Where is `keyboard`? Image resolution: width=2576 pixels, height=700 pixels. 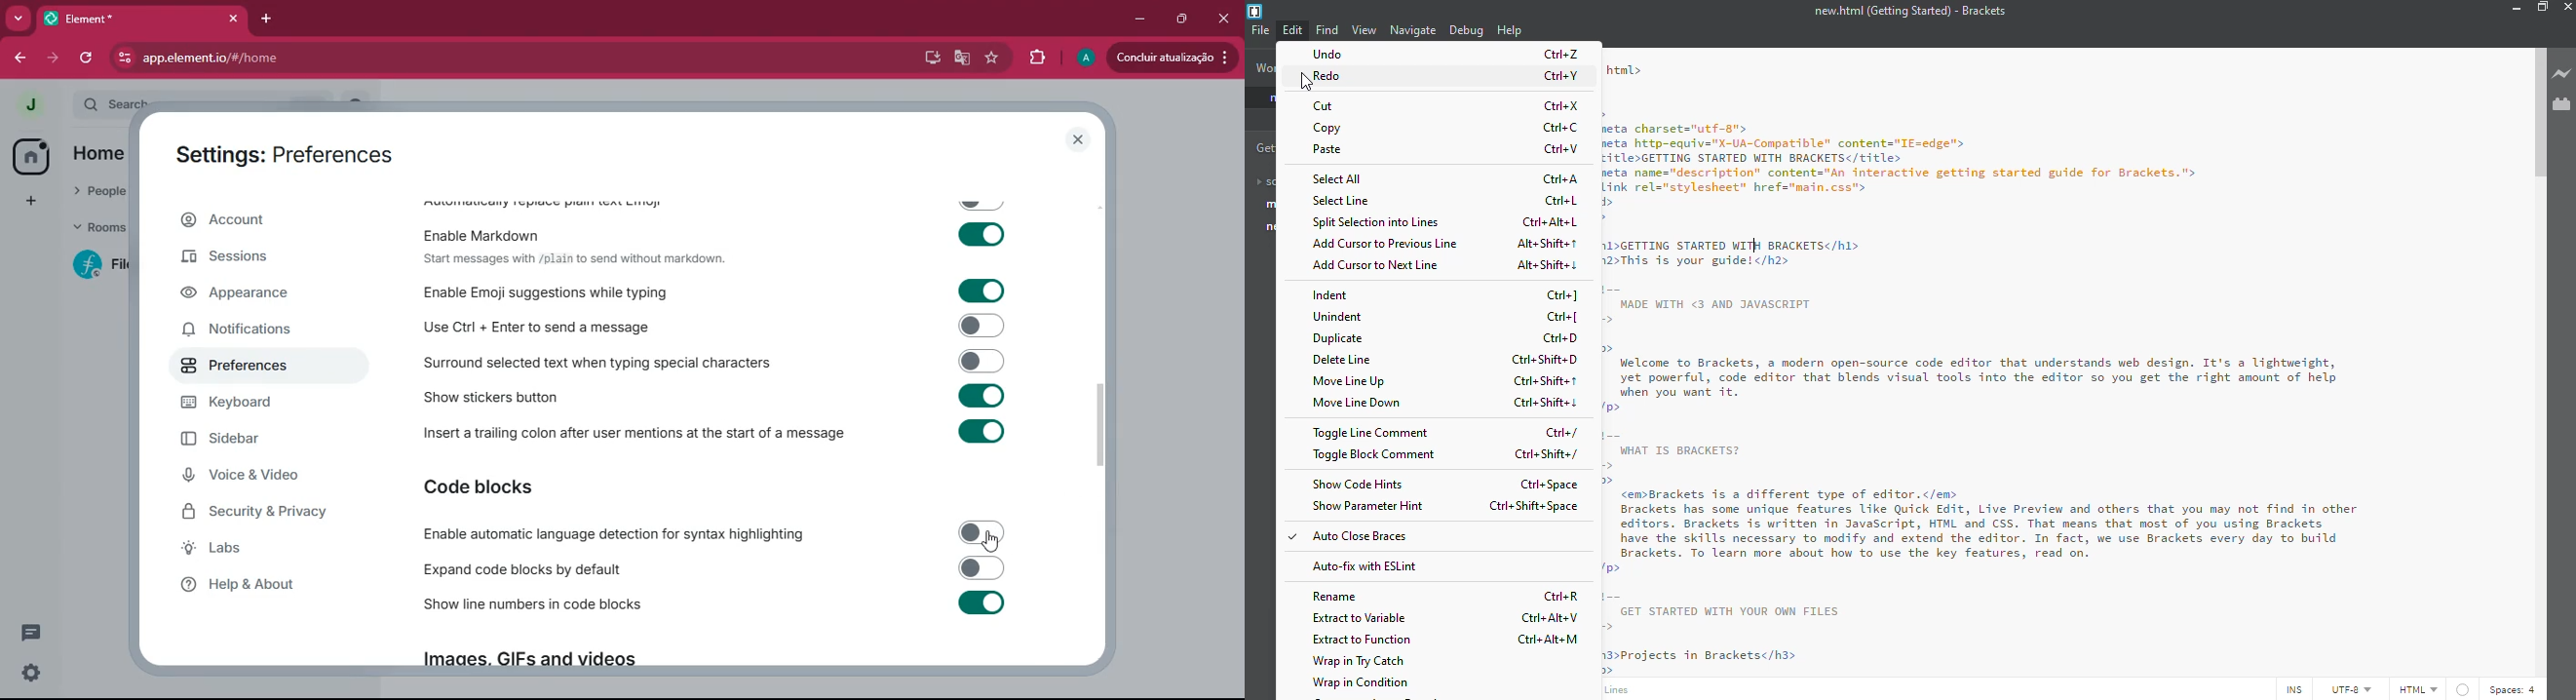
keyboard is located at coordinates (262, 404).